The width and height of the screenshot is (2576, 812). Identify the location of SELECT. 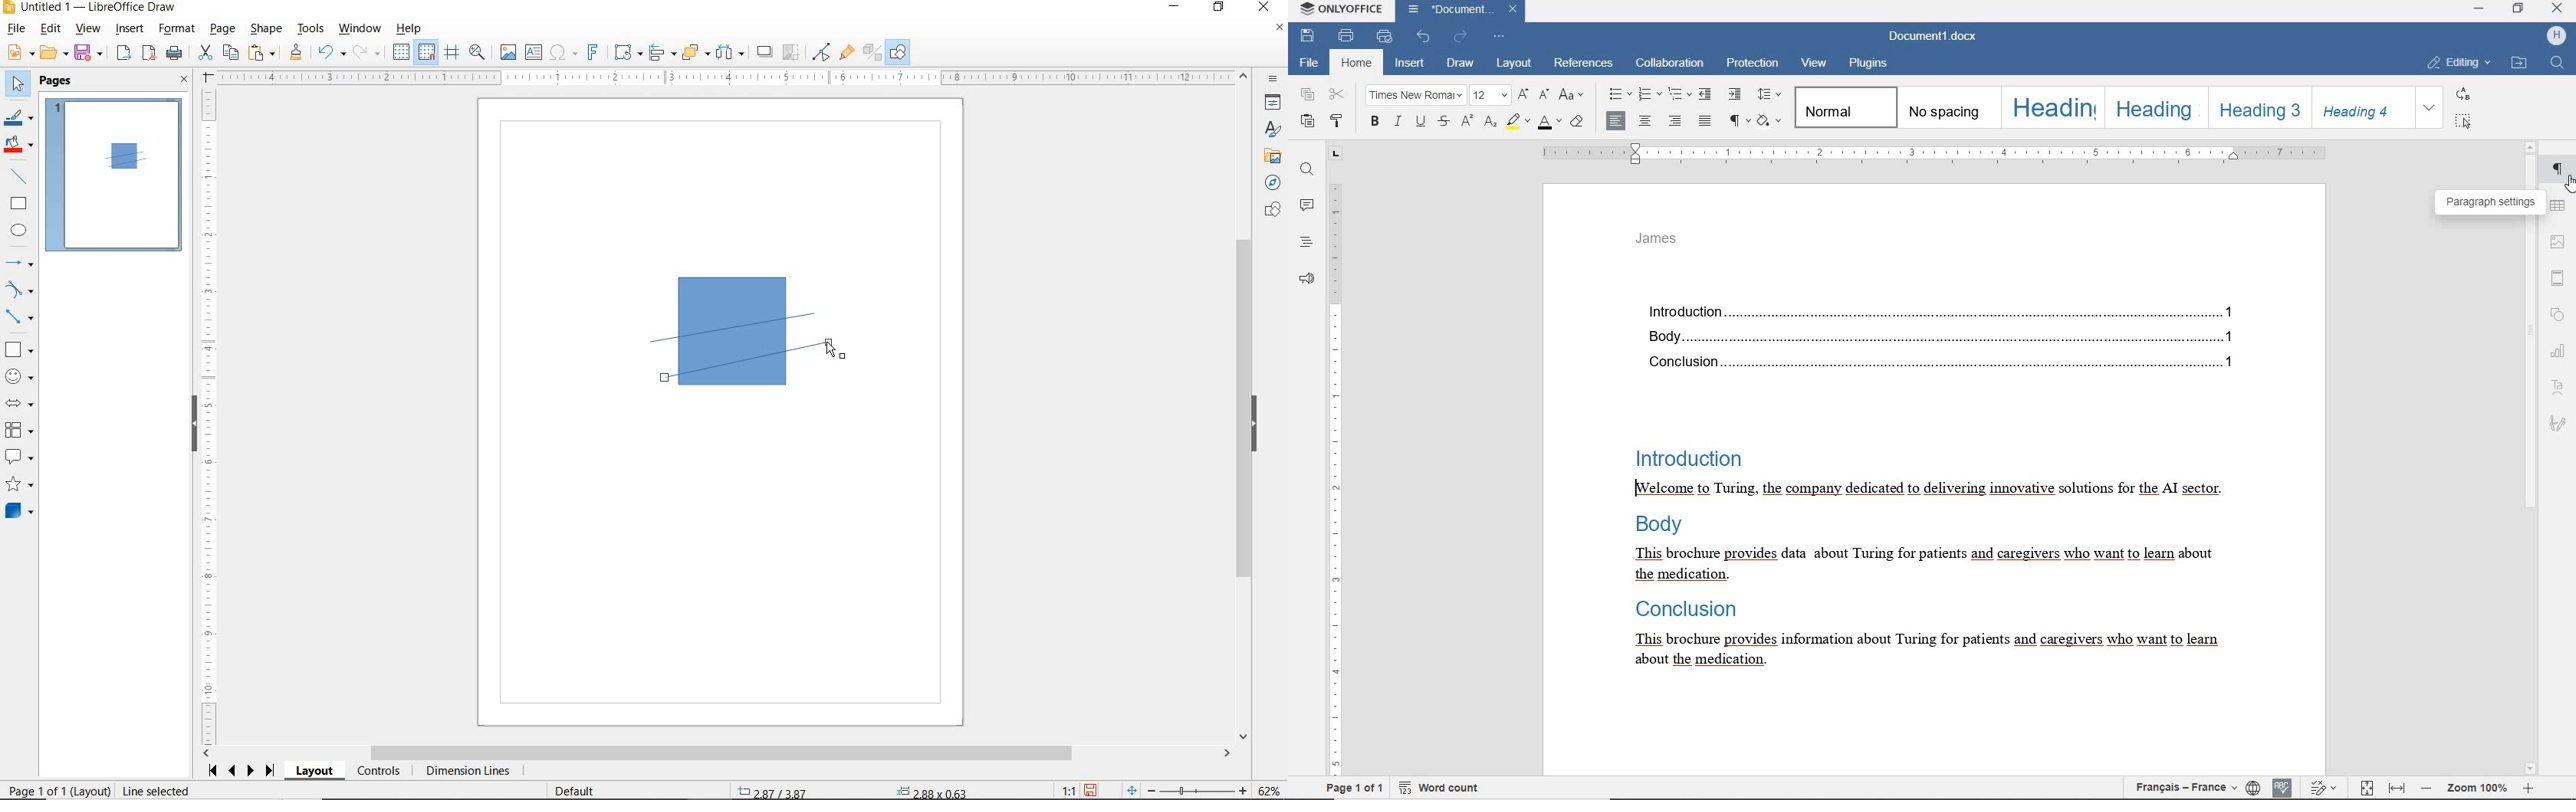
(16, 87).